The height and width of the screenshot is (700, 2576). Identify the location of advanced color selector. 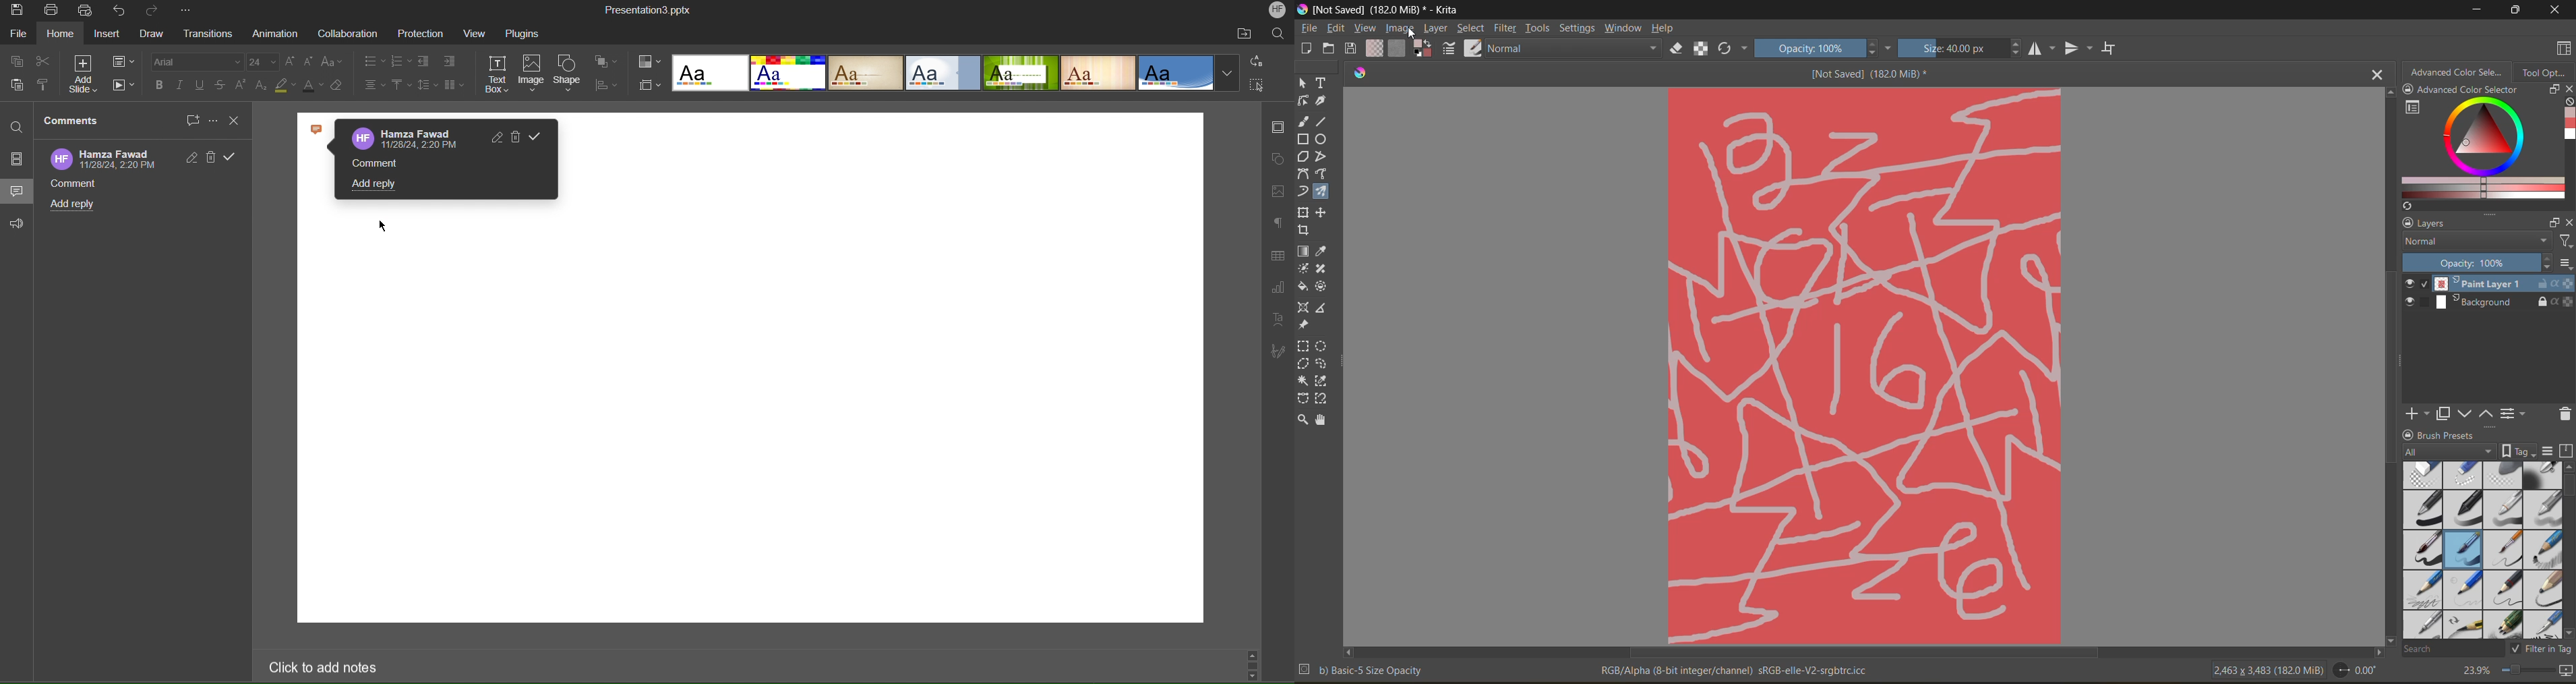
(2461, 81).